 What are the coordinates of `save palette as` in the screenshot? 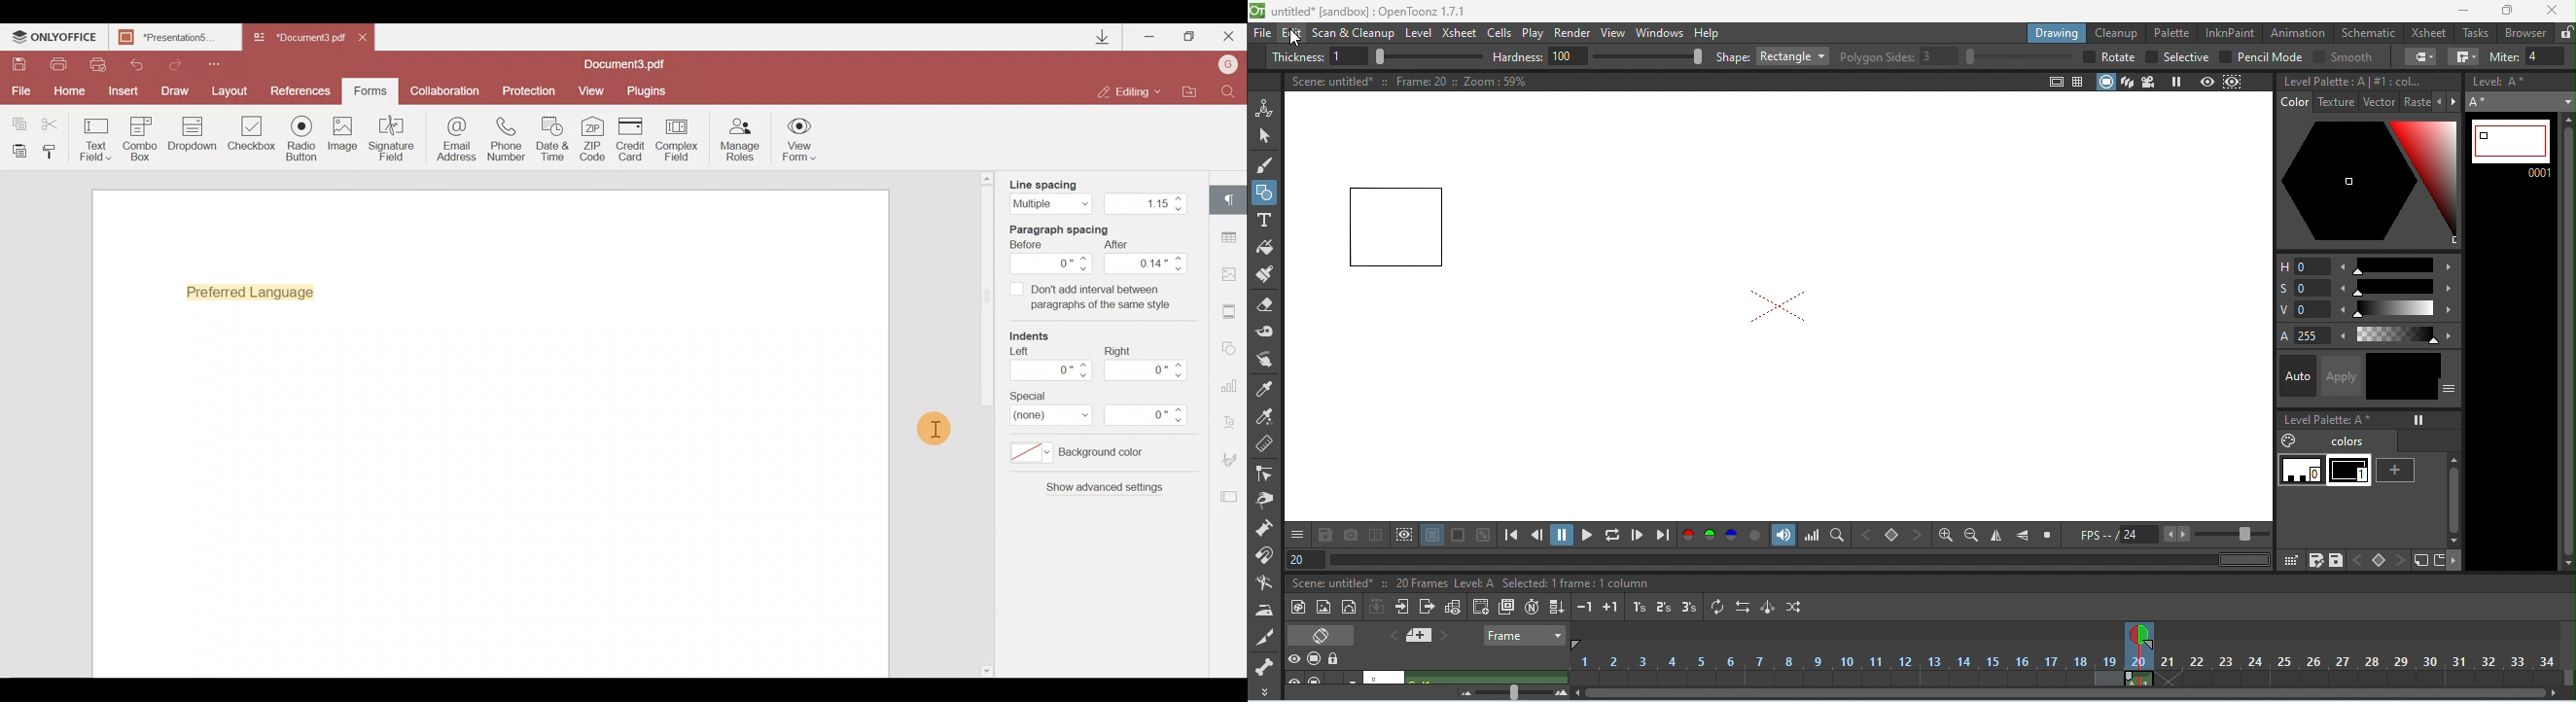 It's located at (2315, 562).